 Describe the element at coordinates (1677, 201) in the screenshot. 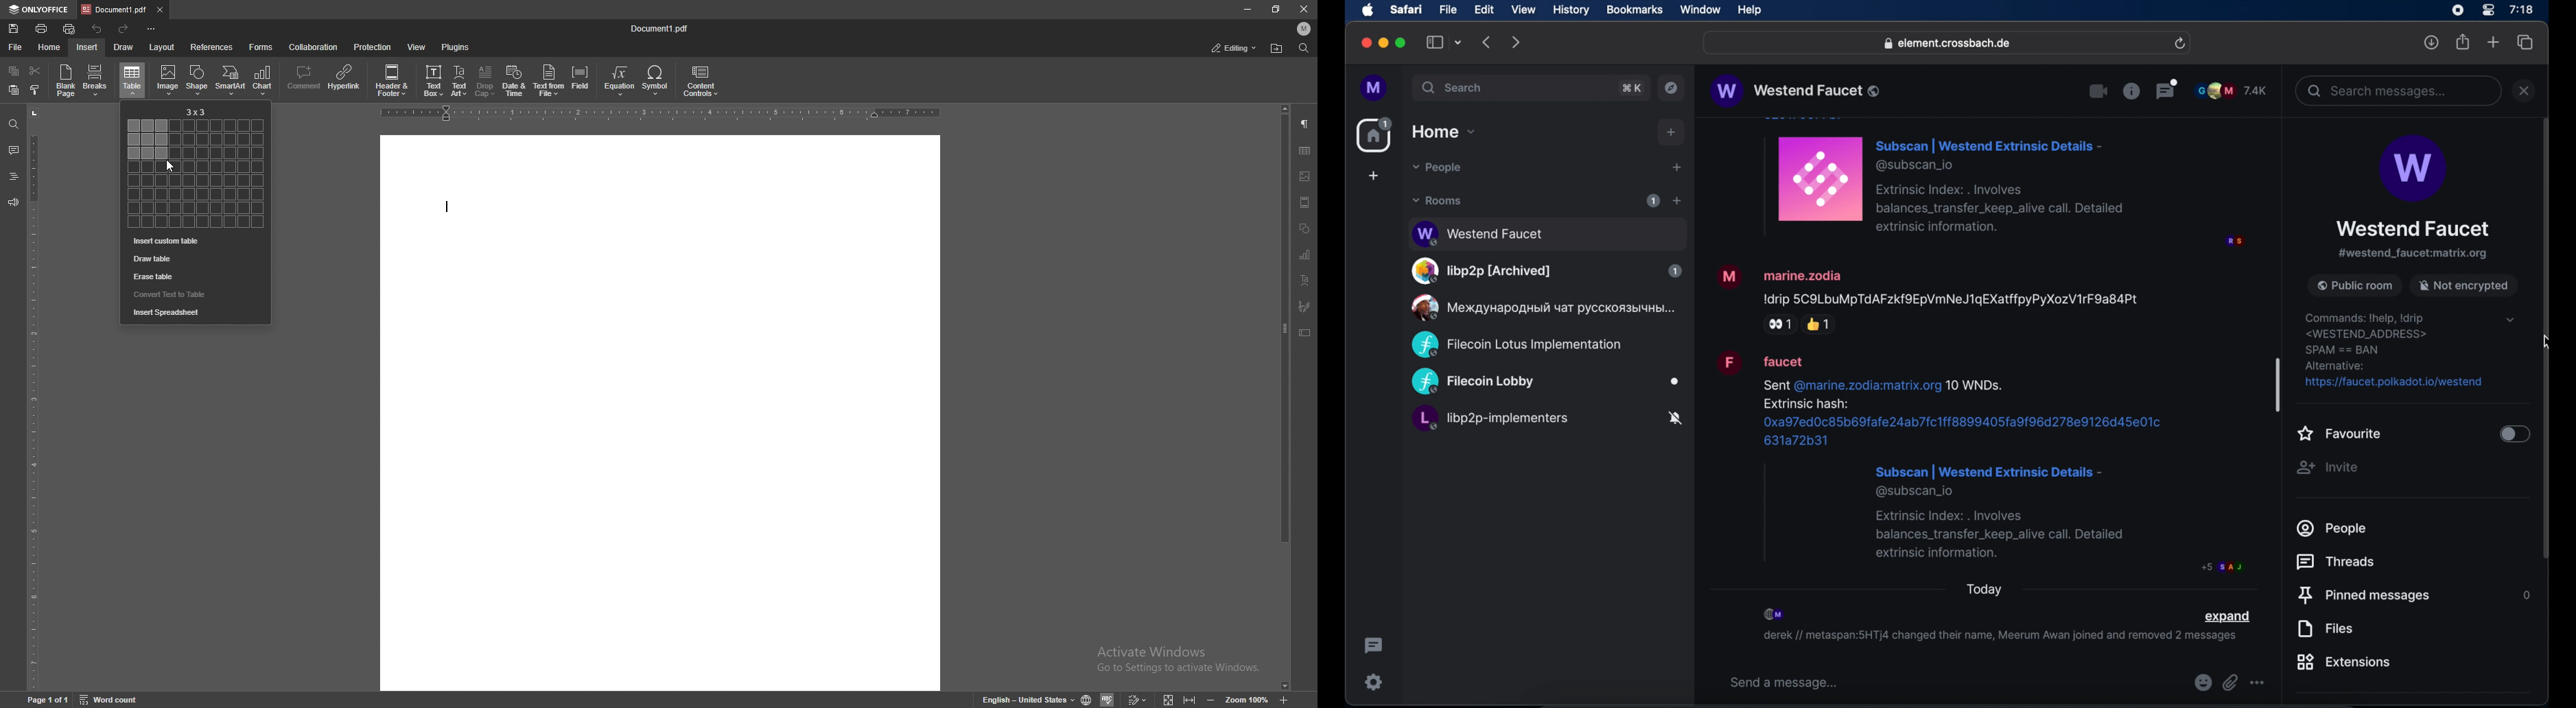

I see `add room` at that location.